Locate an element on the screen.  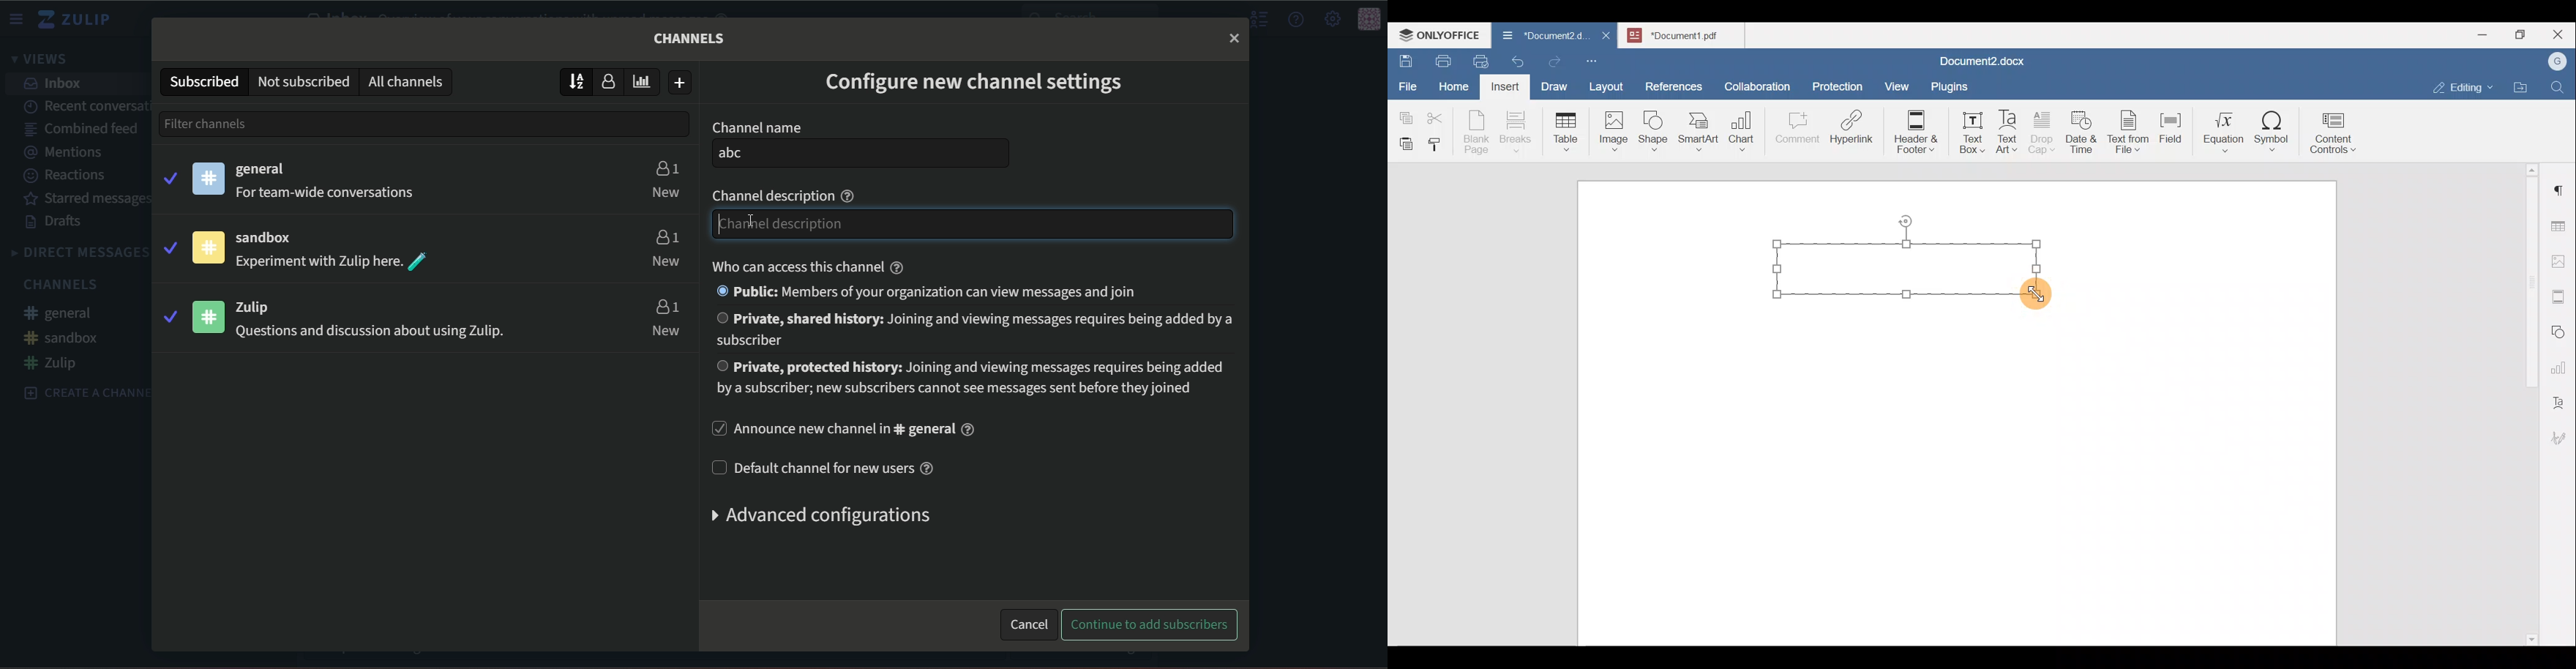
Drop cap is located at coordinates (2045, 131).